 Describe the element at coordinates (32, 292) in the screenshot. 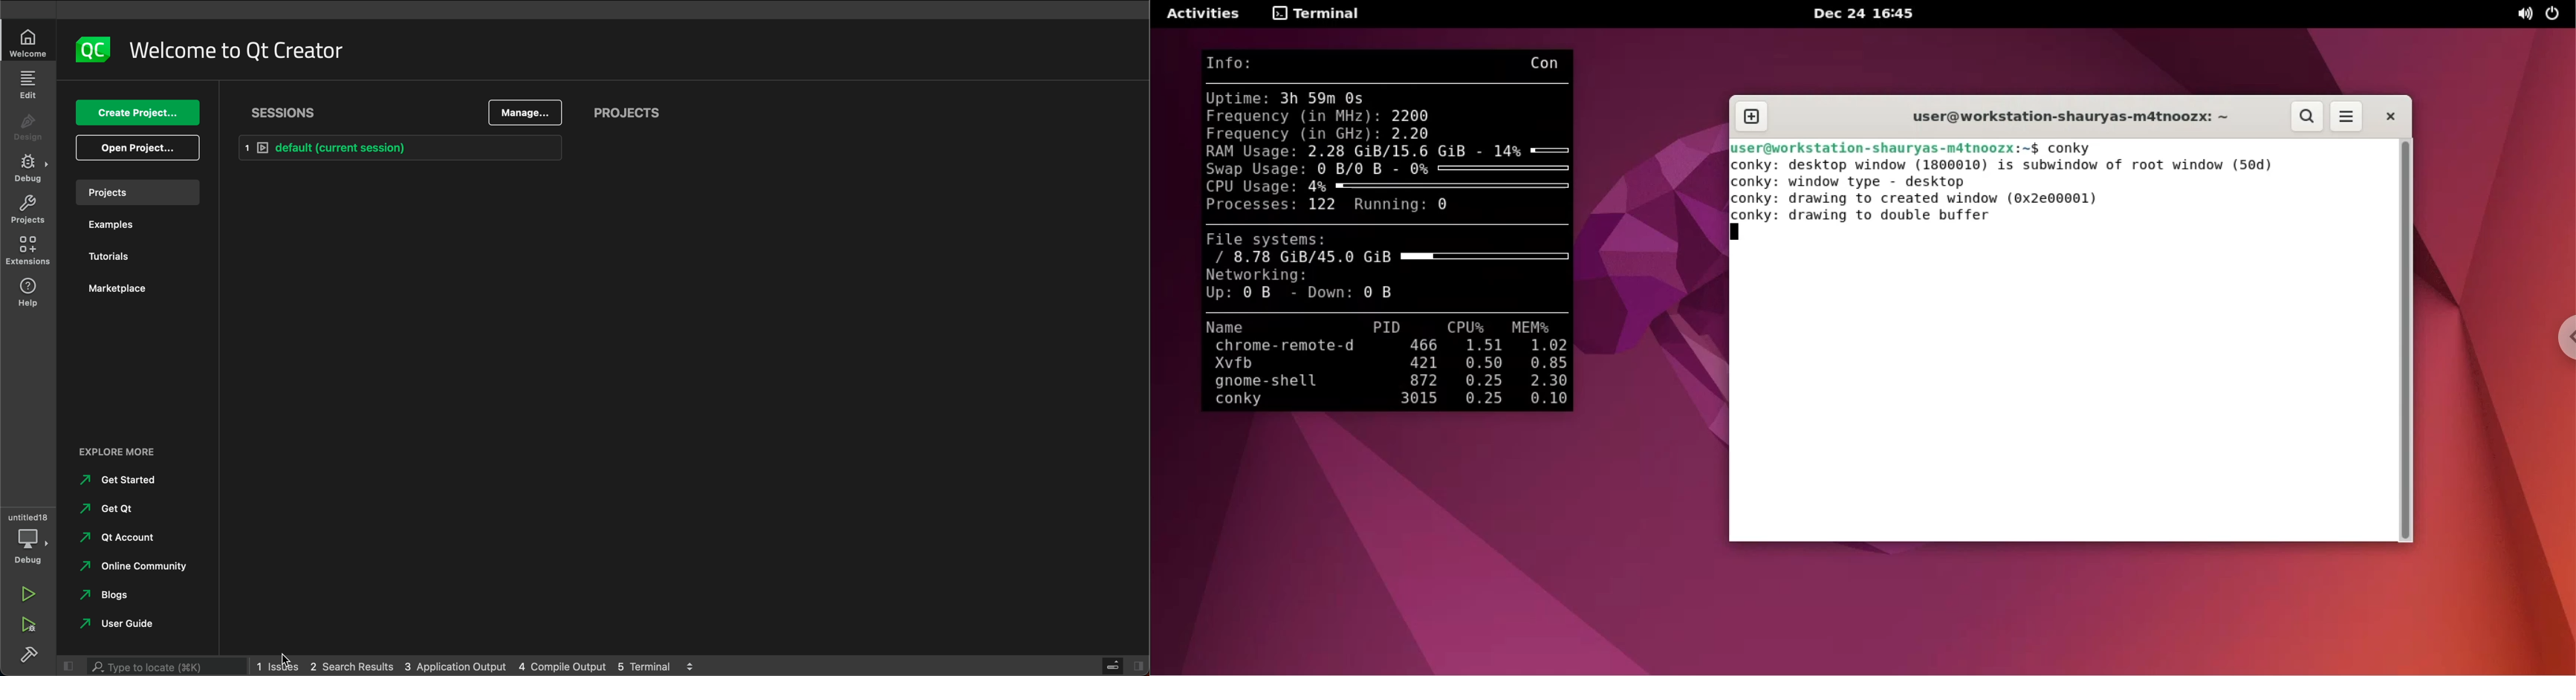

I see `help` at that location.